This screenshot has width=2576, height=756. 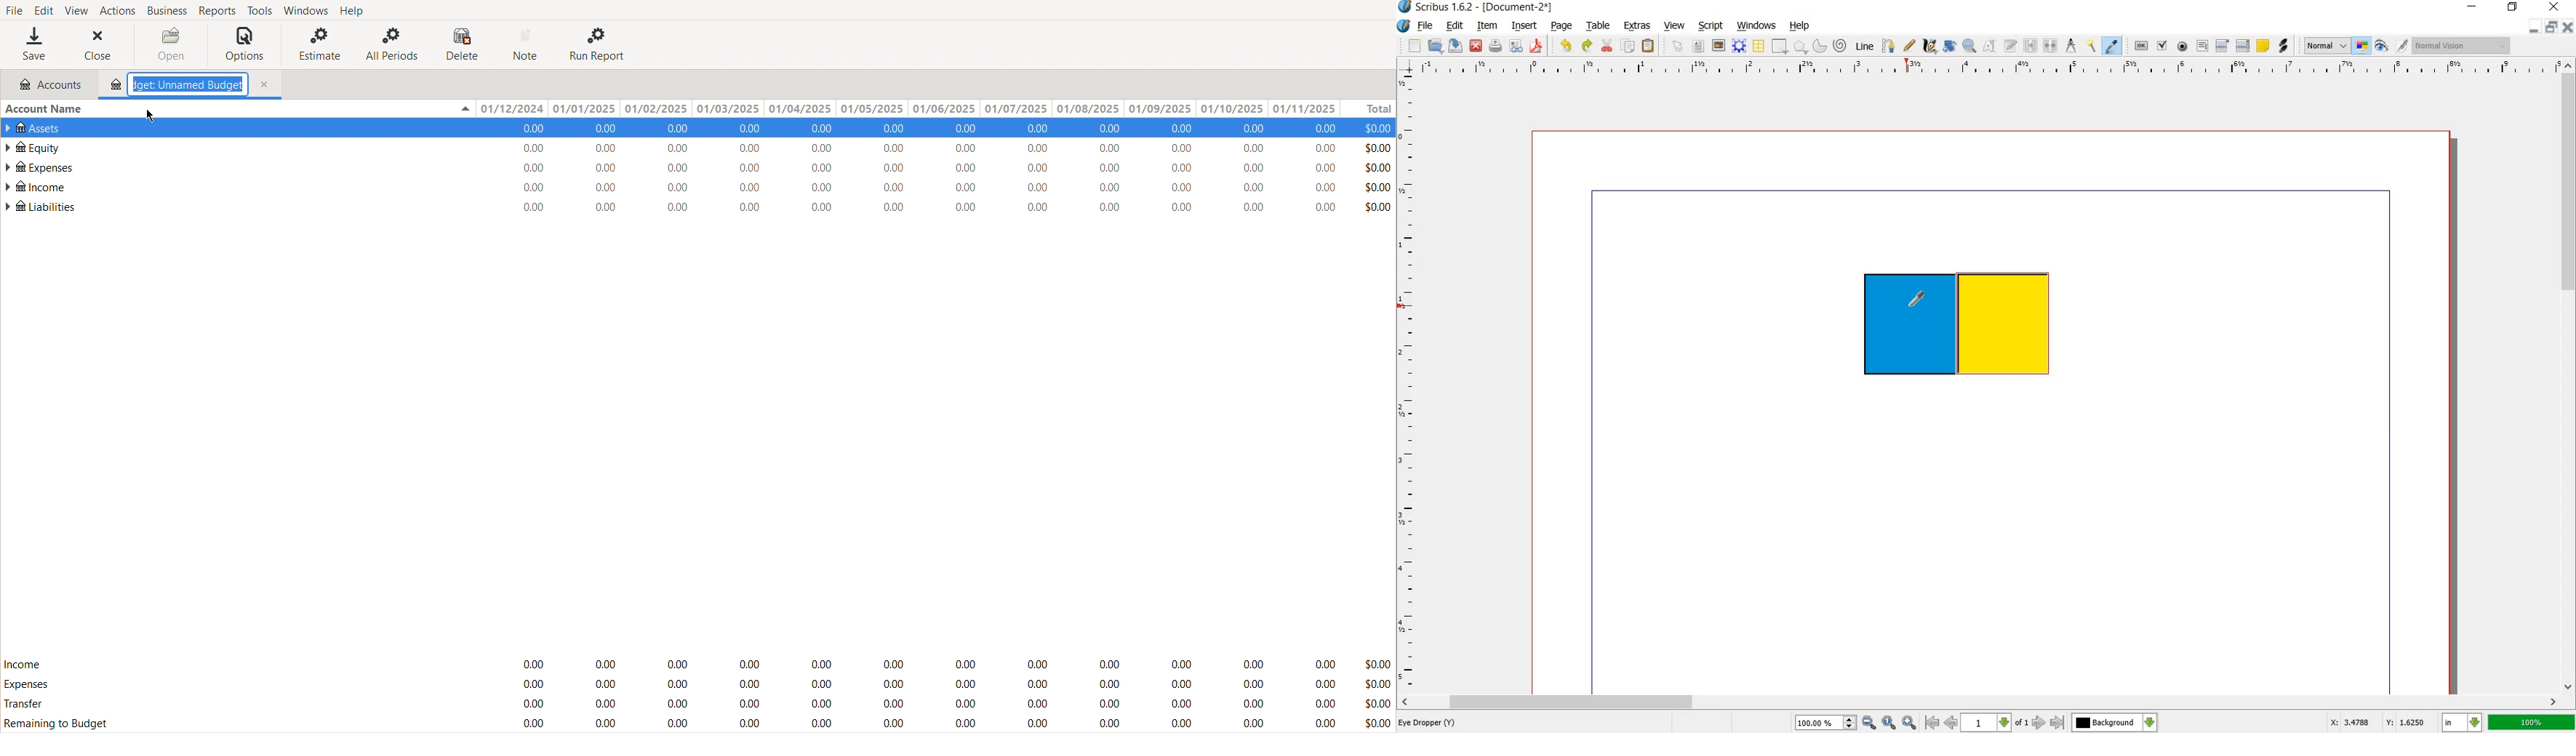 I want to click on save, so click(x=1455, y=46).